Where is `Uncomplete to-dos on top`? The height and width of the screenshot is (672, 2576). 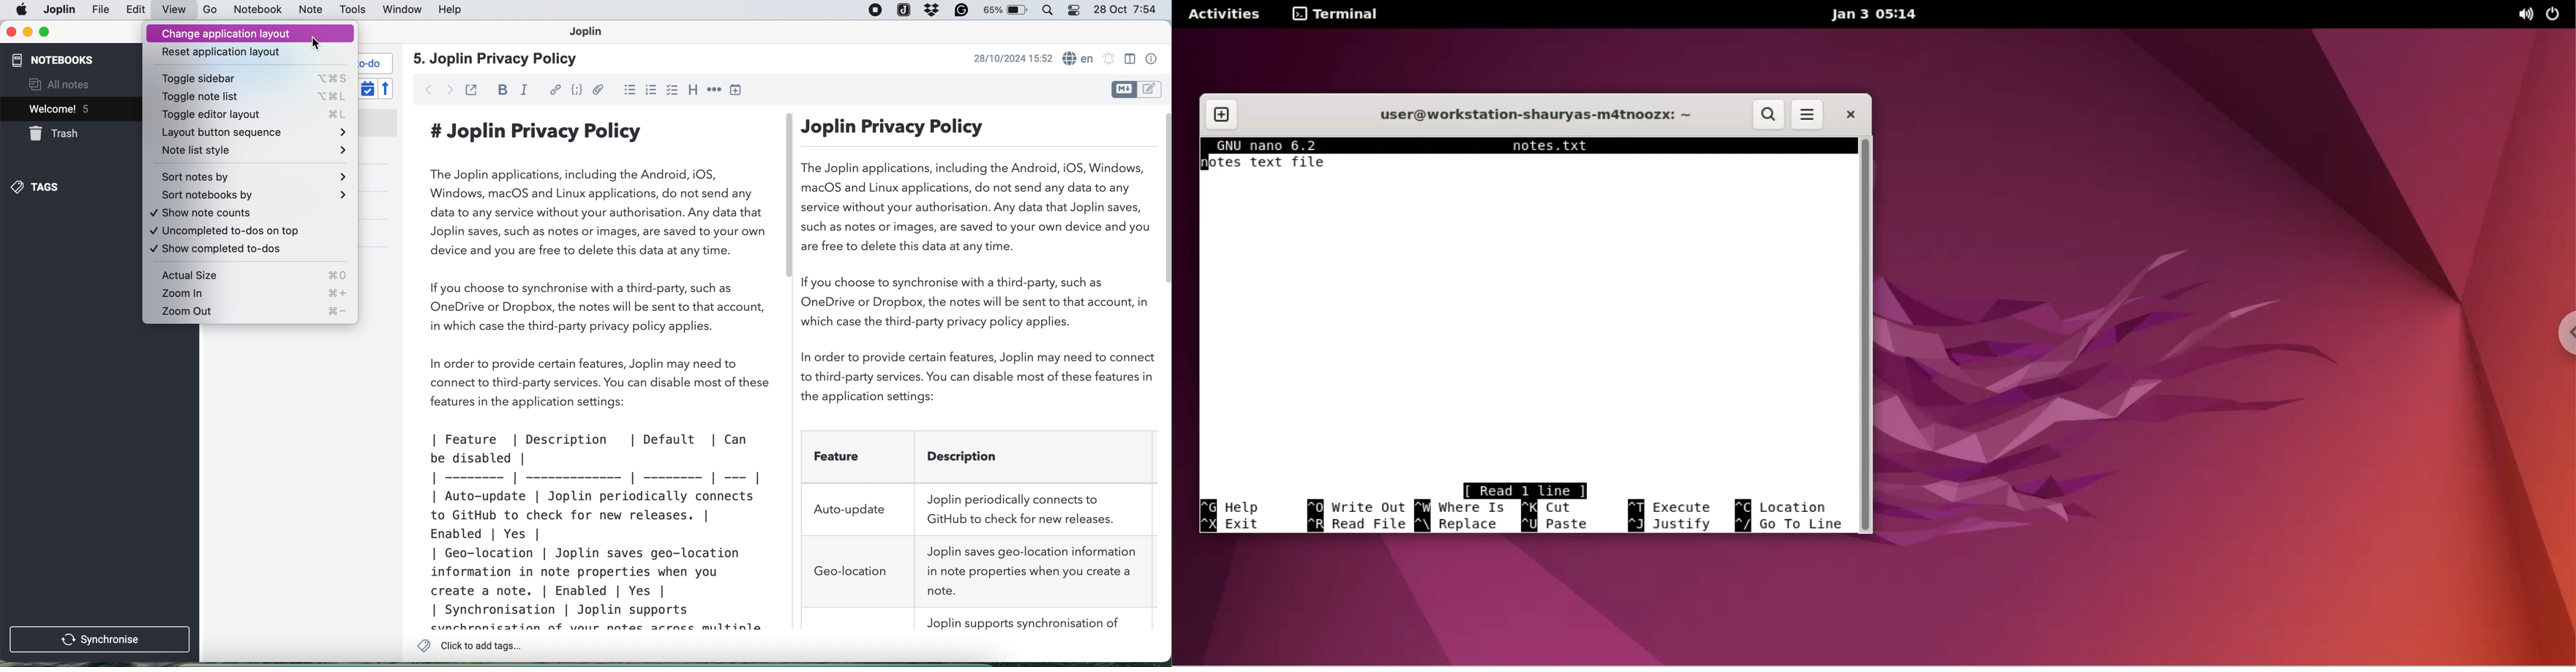 Uncomplete to-dos on top is located at coordinates (249, 233).